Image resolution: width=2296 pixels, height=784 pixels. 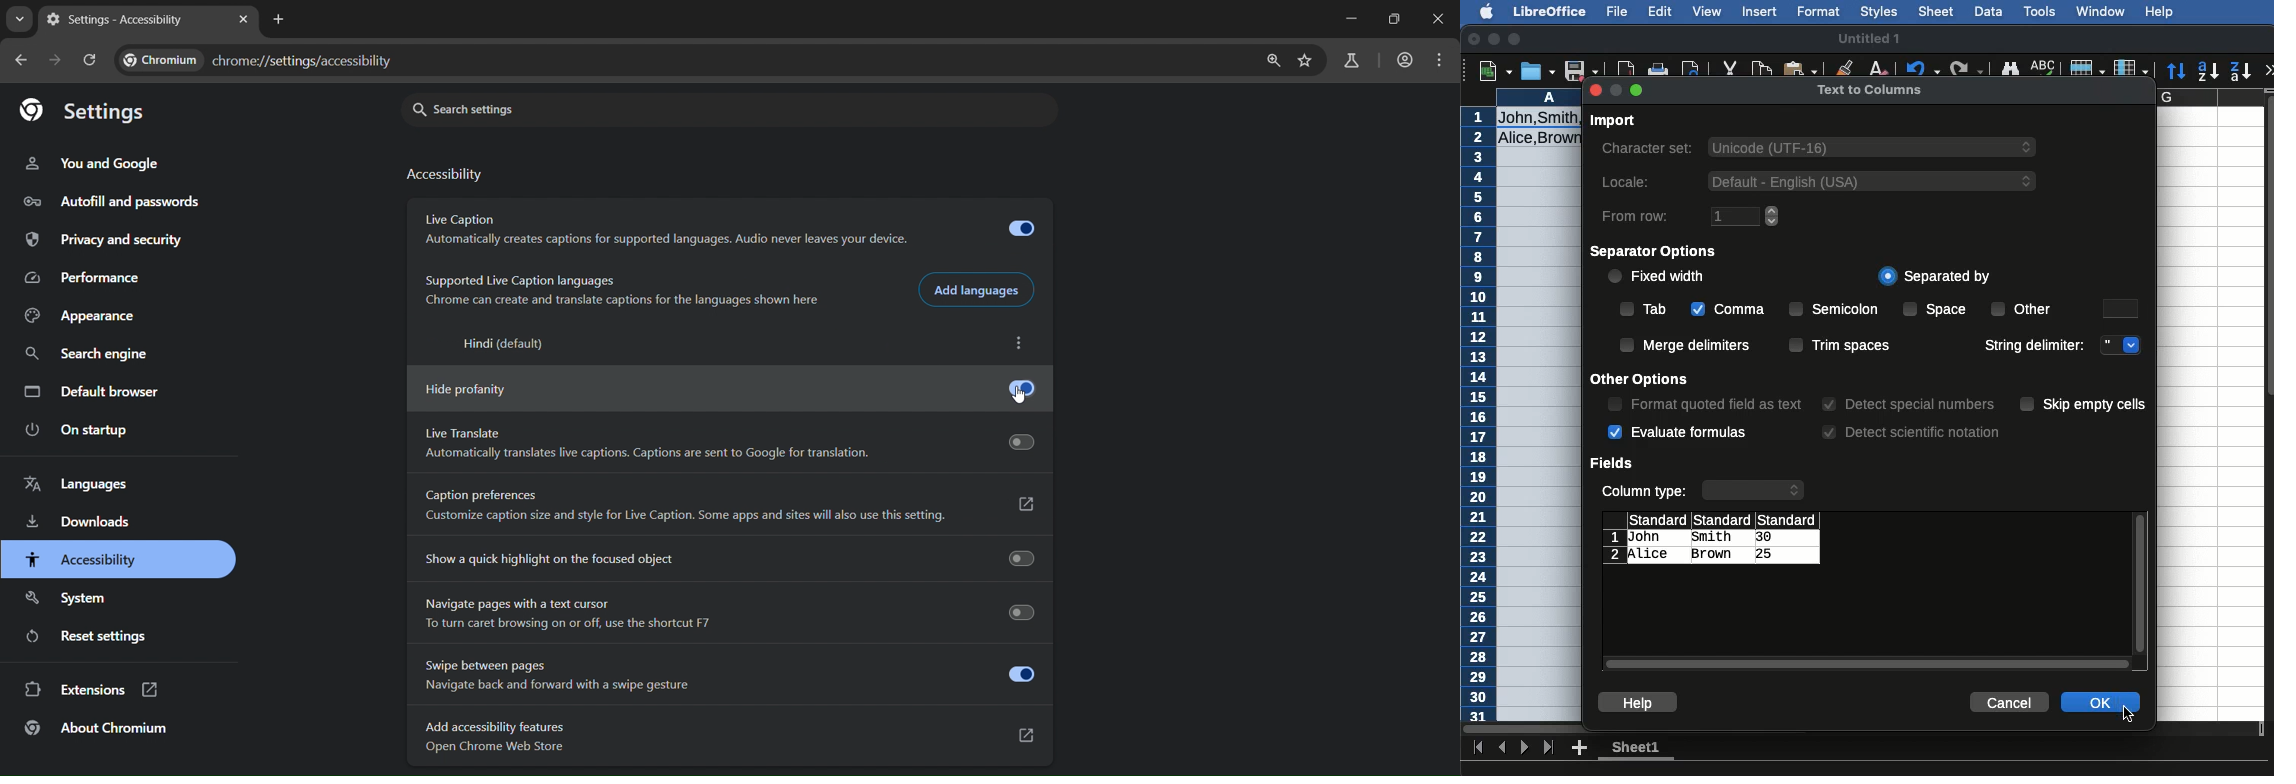 What do you see at coordinates (1834, 308) in the screenshot?
I see `Semicolon` at bounding box center [1834, 308].